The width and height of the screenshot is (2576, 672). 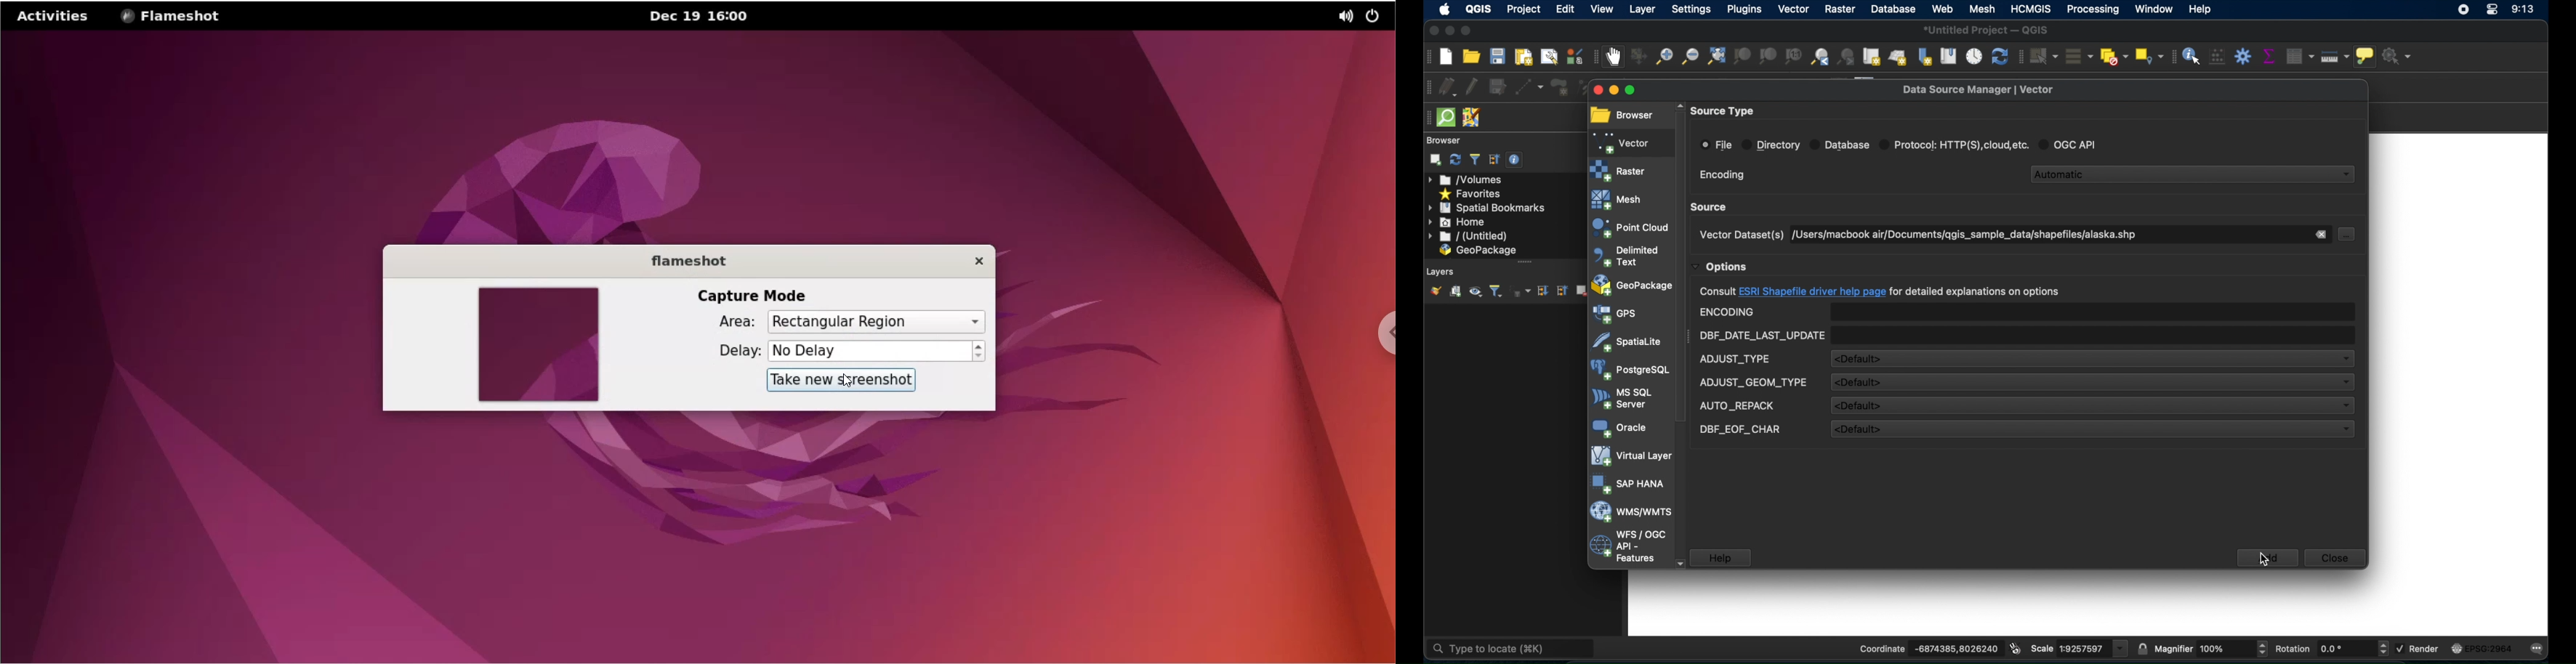 I want to click on render, so click(x=2419, y=648).